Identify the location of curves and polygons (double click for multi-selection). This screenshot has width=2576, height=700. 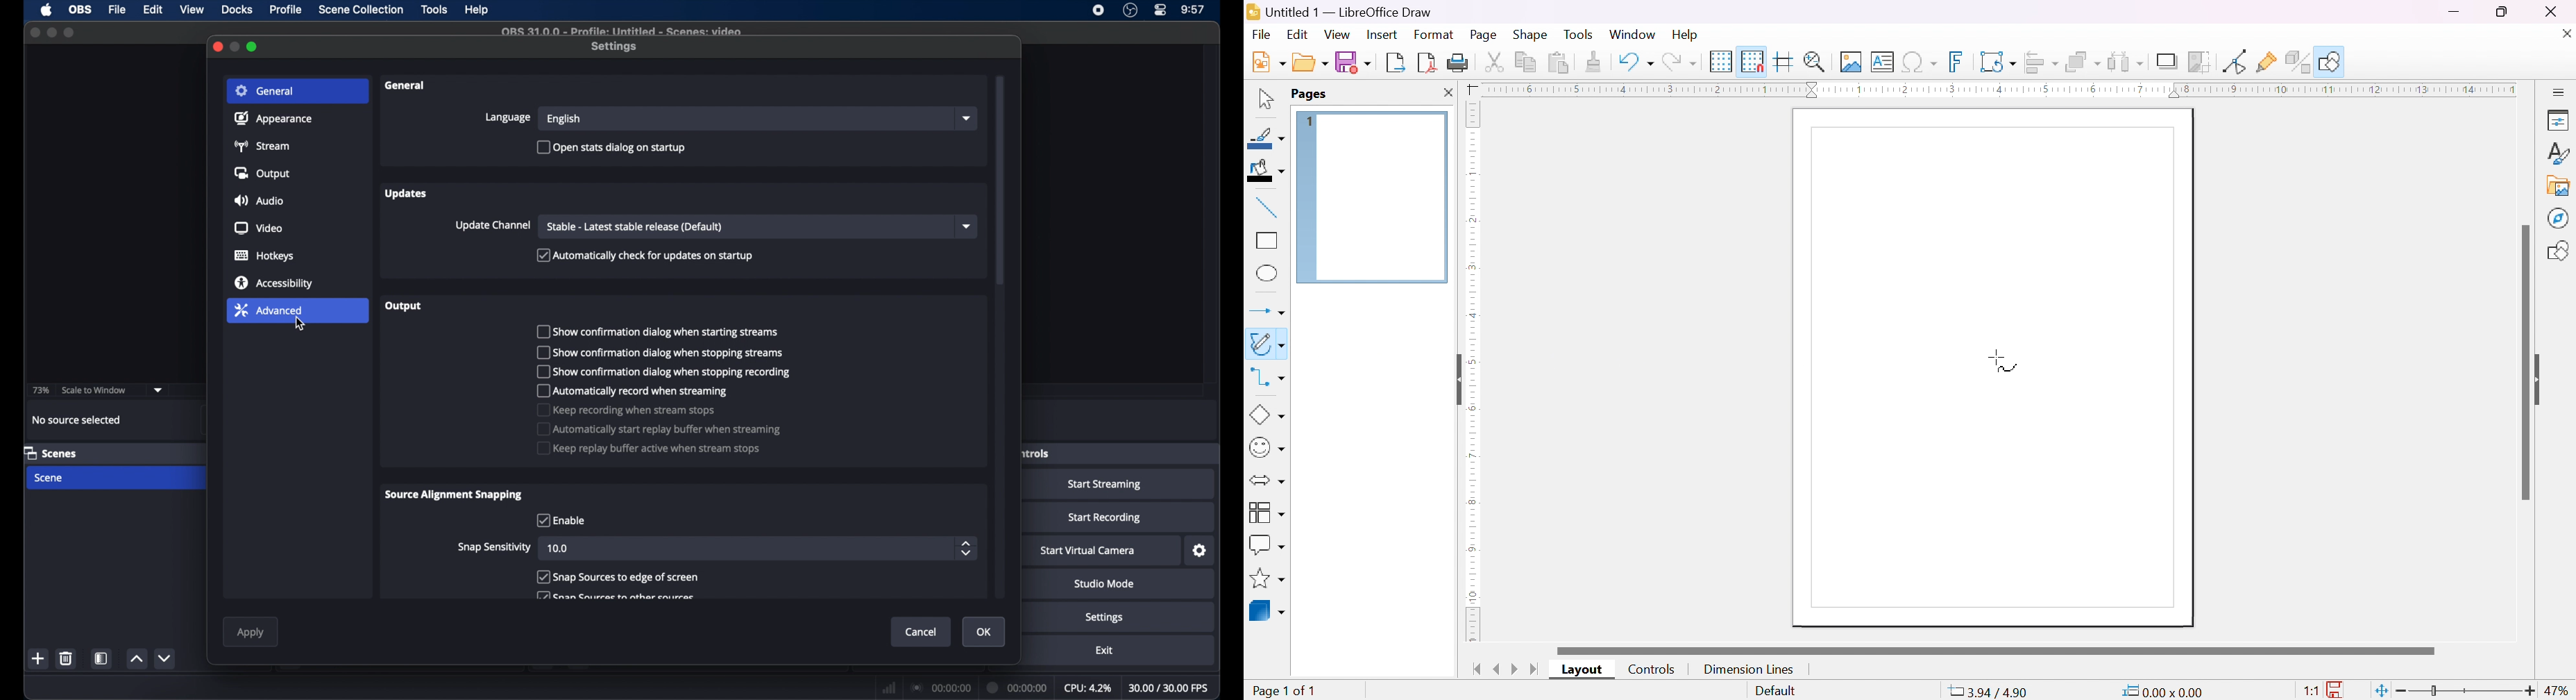
(1269, 346).